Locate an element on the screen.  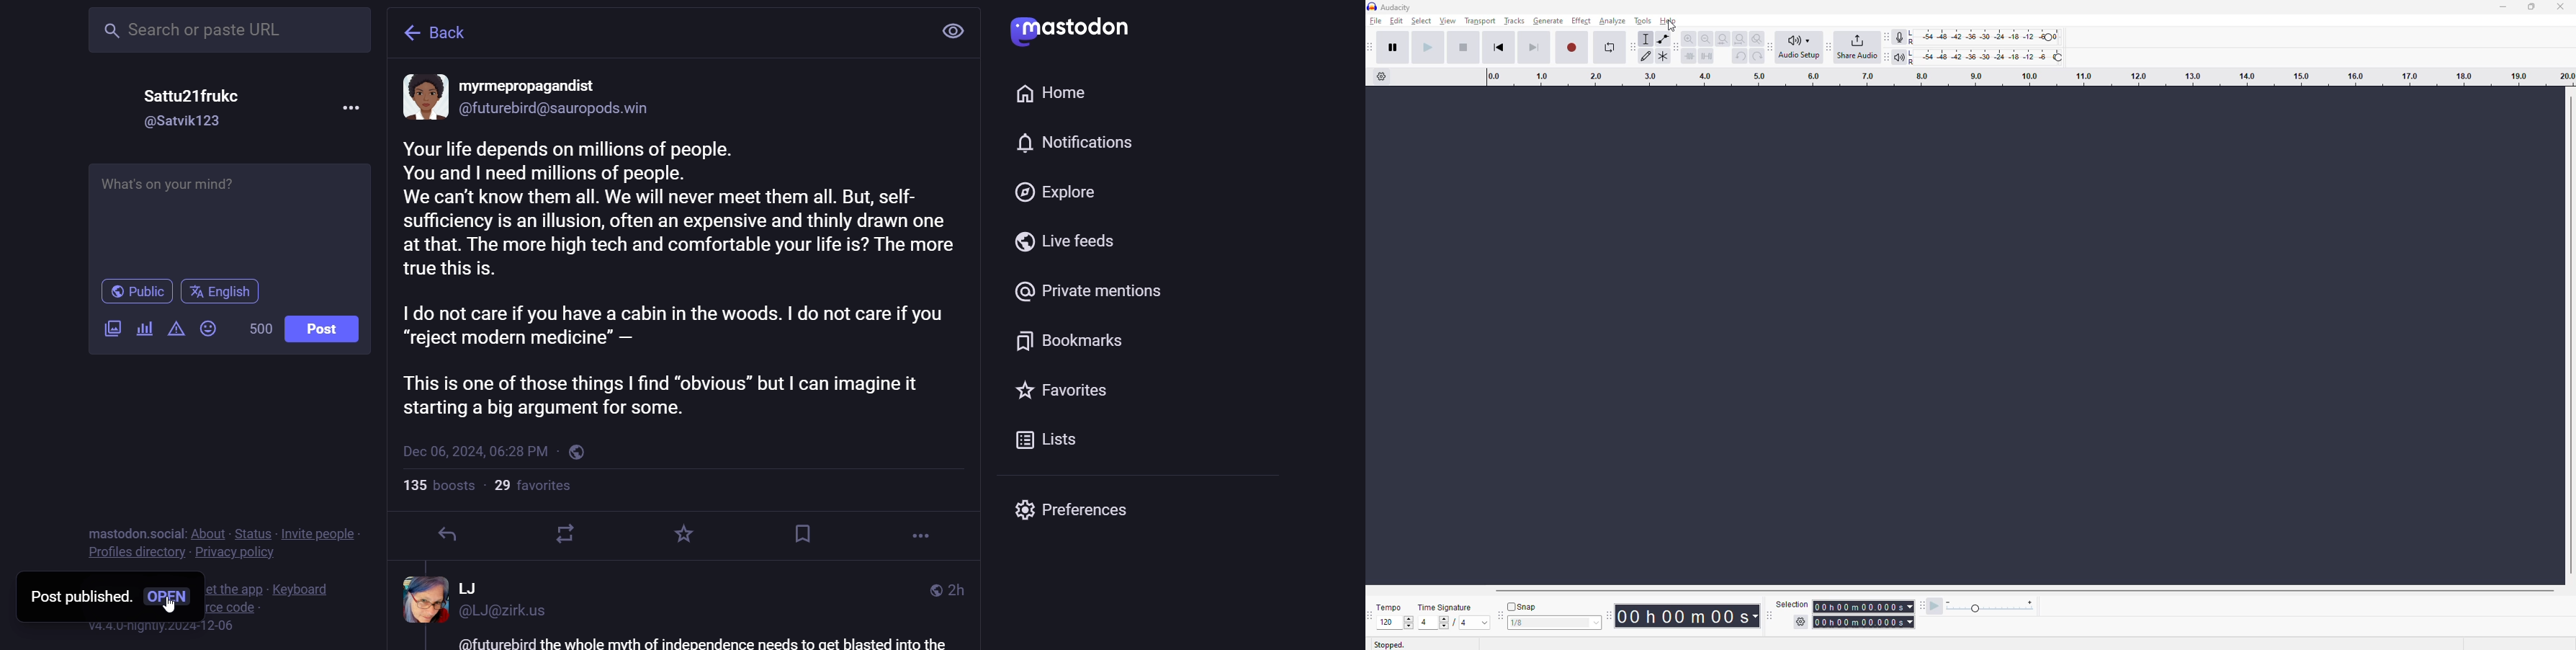
emoji is located at coordinates (207, 327).